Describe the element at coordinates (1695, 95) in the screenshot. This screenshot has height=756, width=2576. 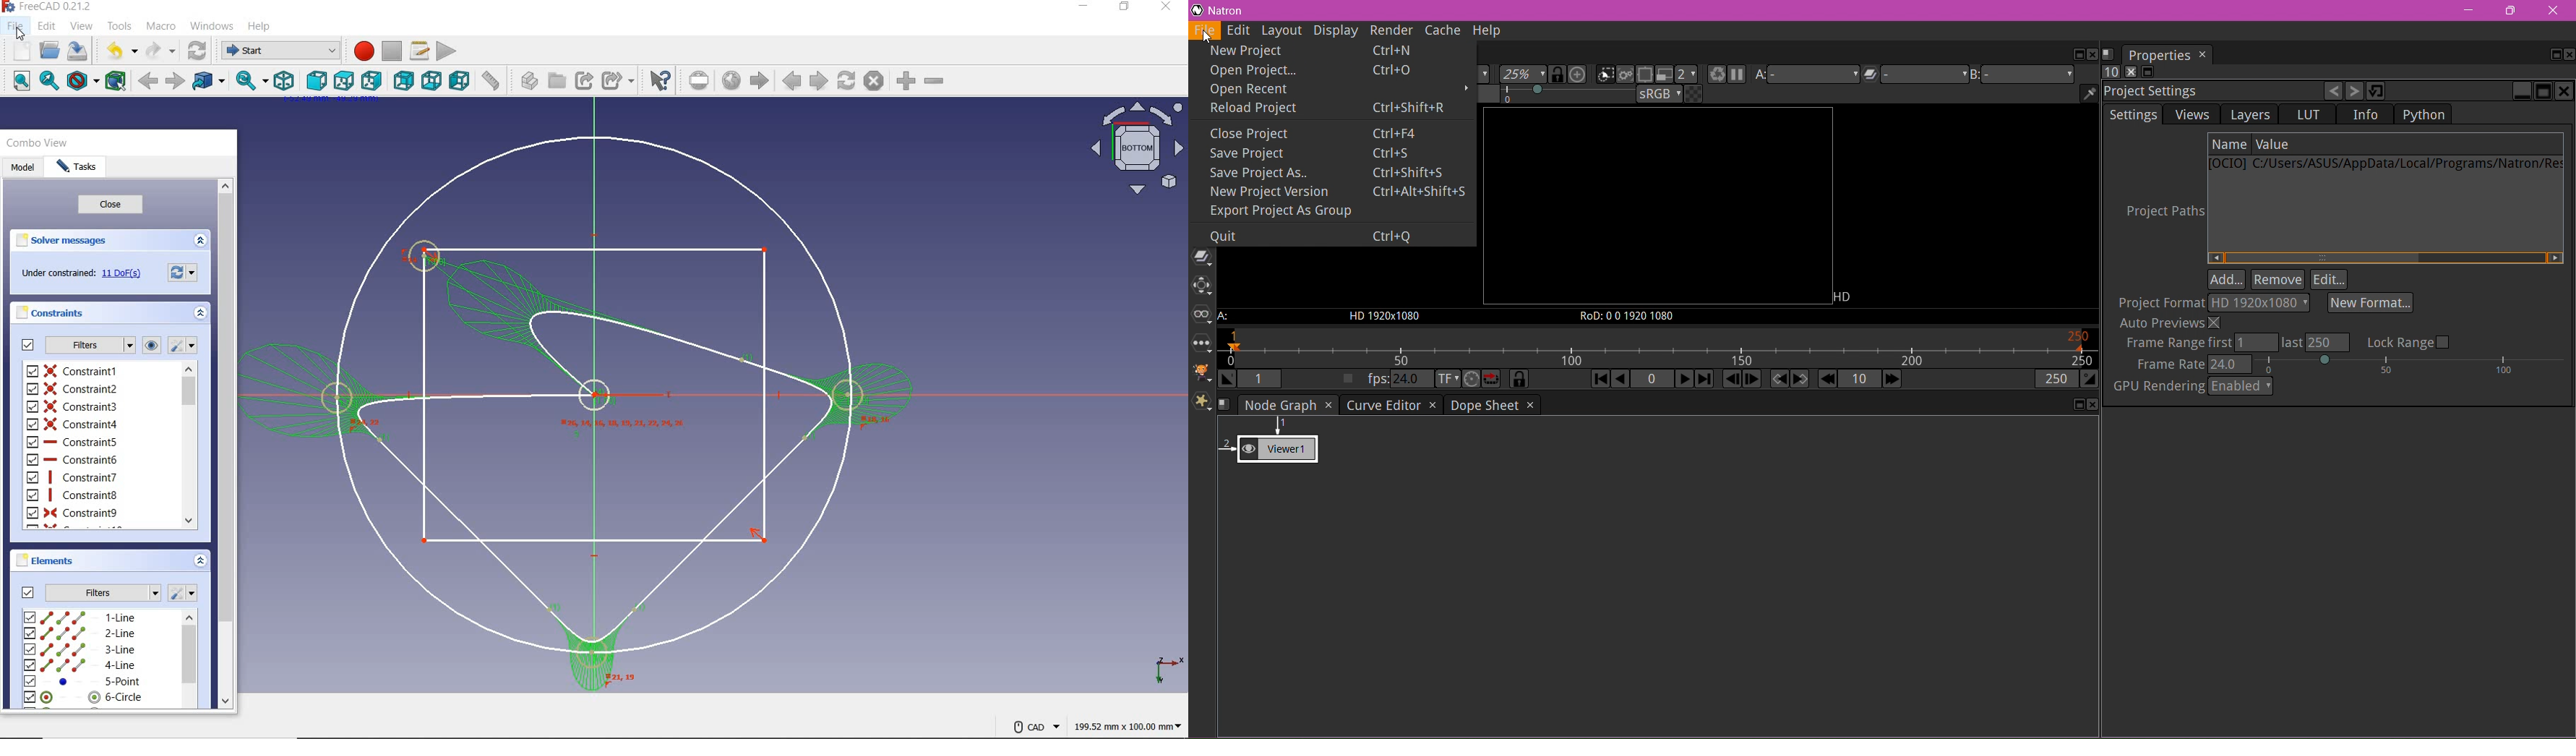
I see `If checked, the viewer draws a checkerboard under Input A instead of black` at that location.